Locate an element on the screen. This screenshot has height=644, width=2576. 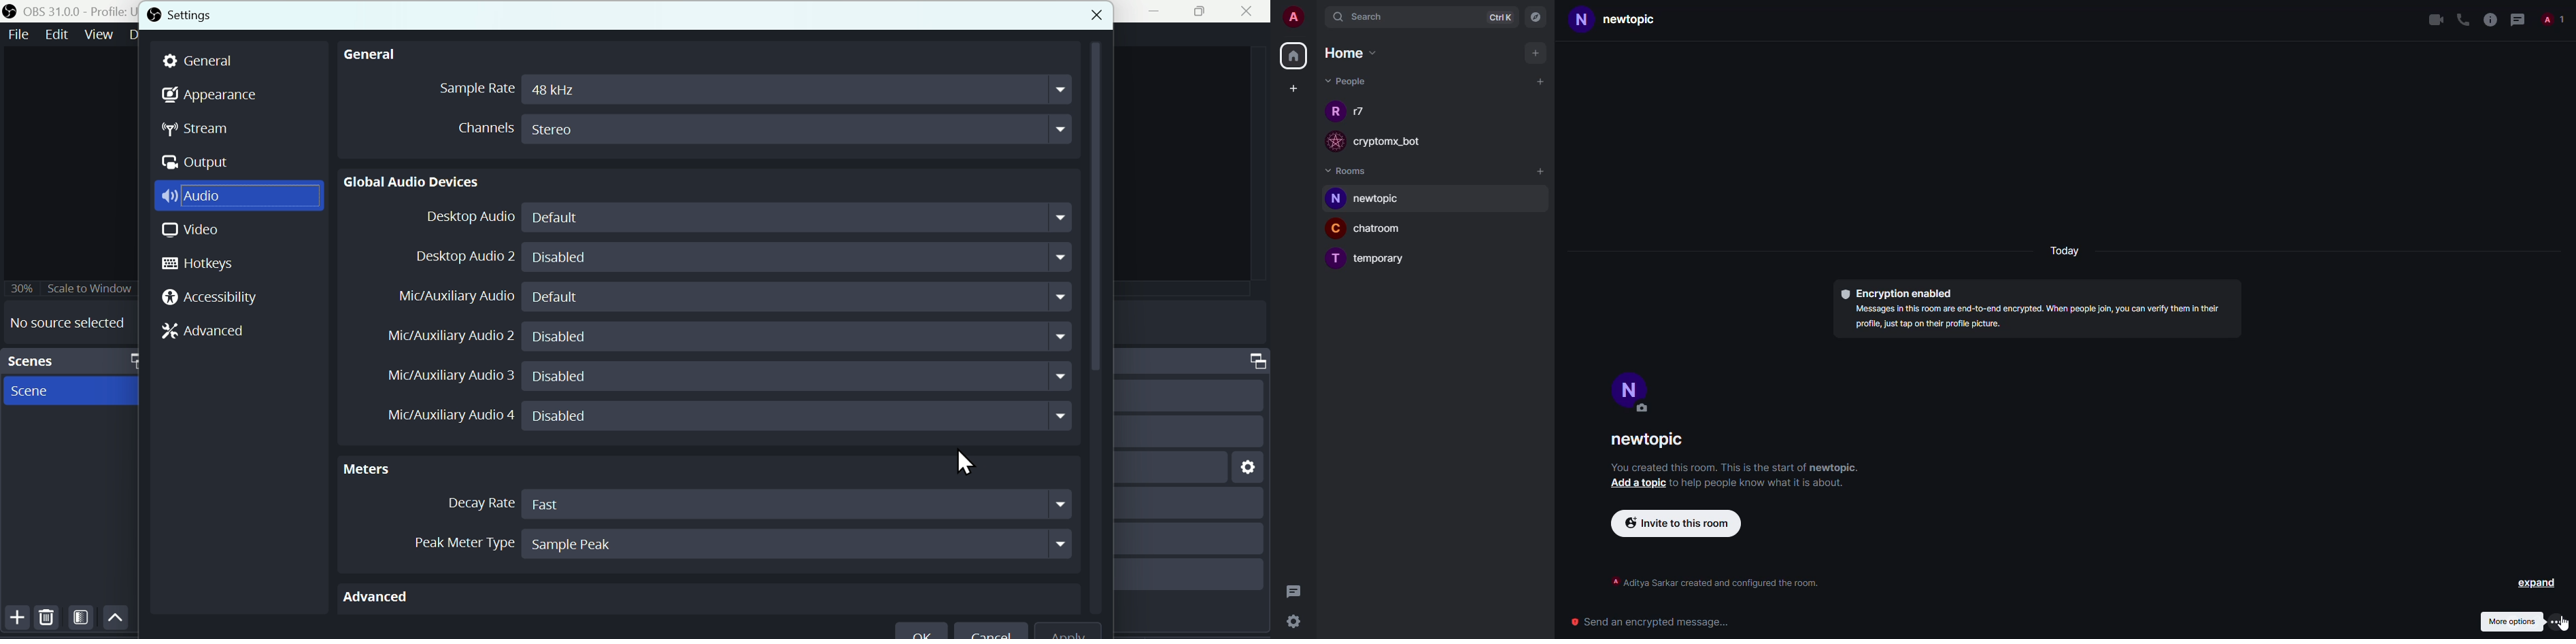
maximise is located at coordinates (1203, 12).